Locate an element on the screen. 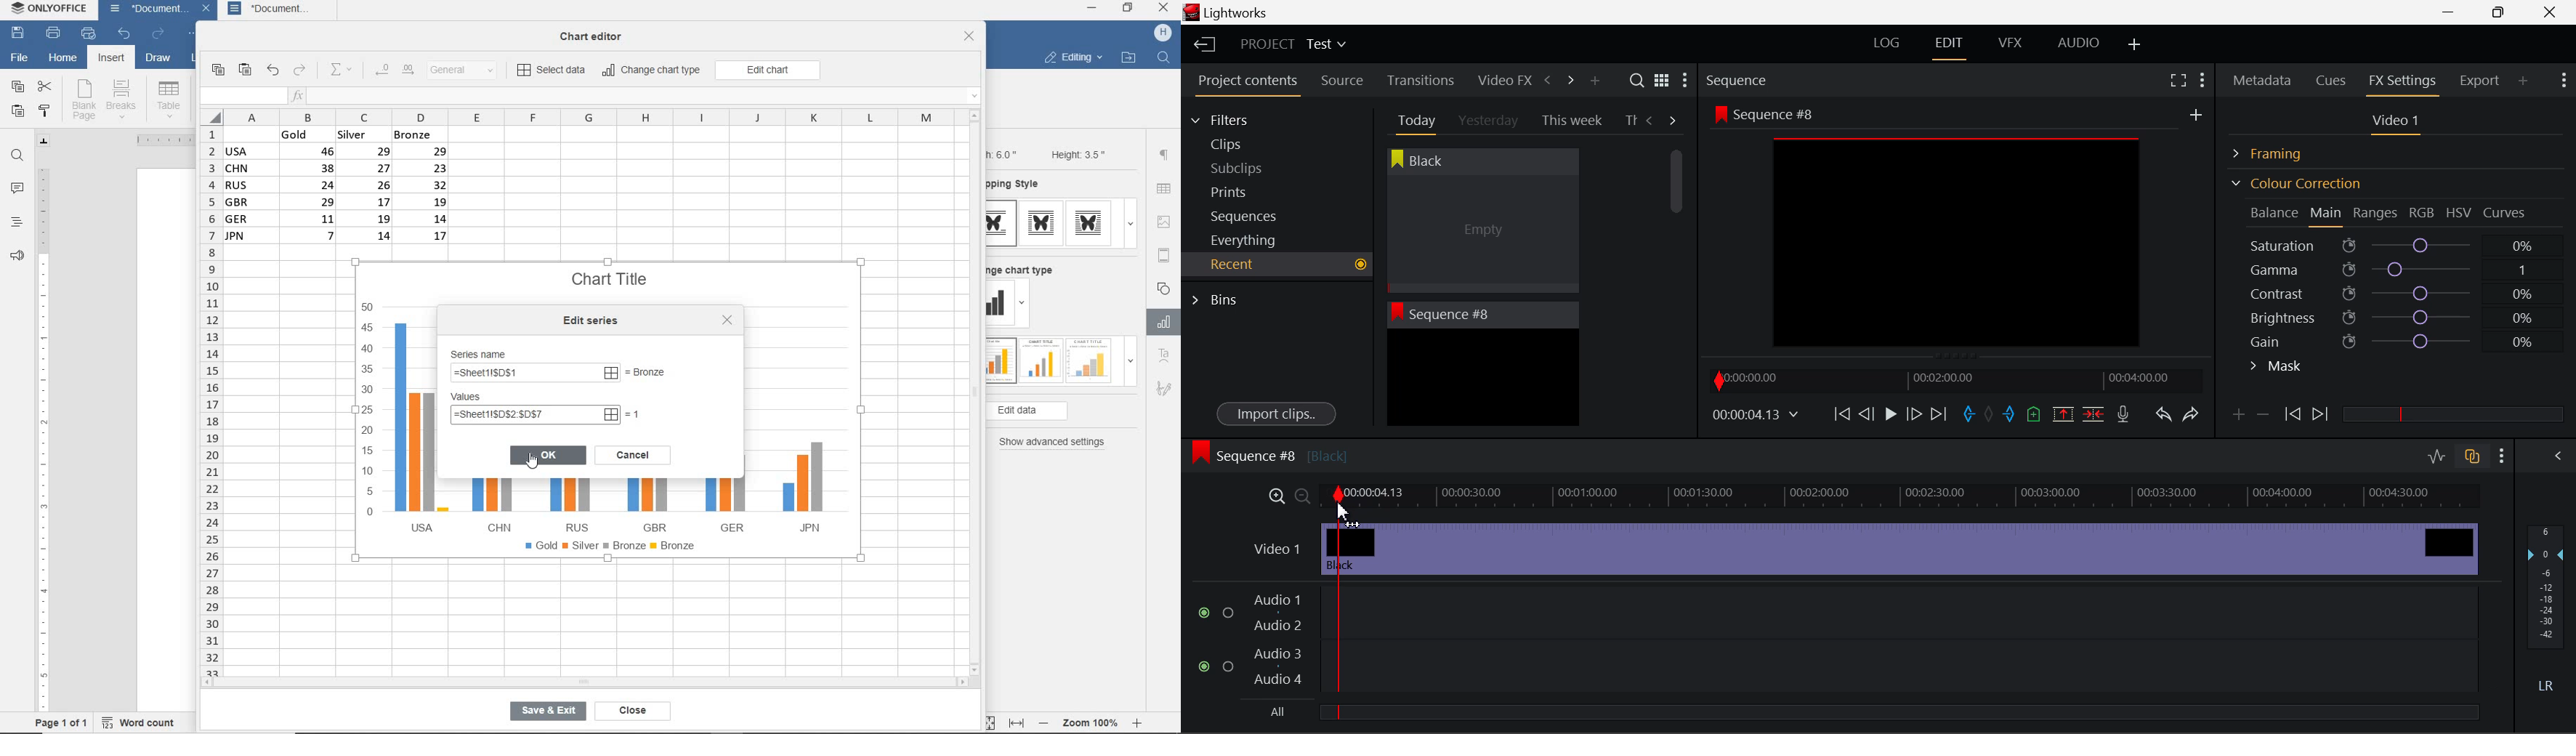 This screenshot has width=2576, height=756. type 1 is located at coordinates (1002, 224).